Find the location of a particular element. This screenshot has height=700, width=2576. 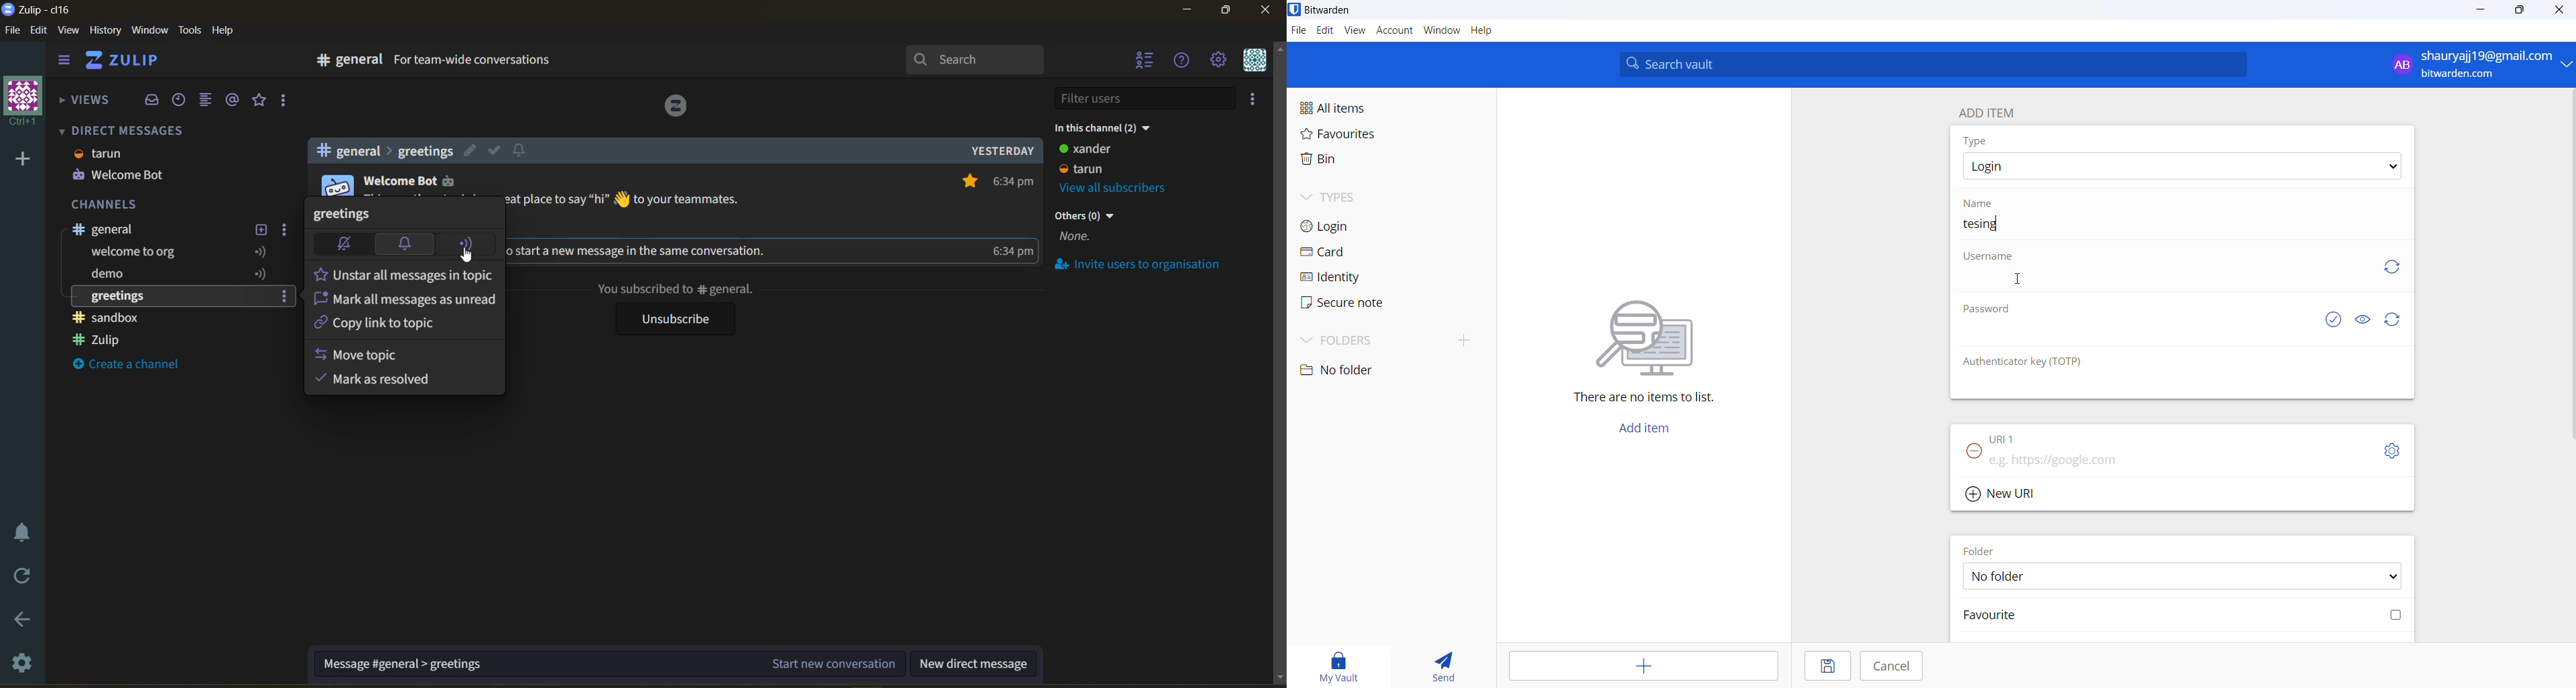

my vault is located at coordinates (1341, 664).